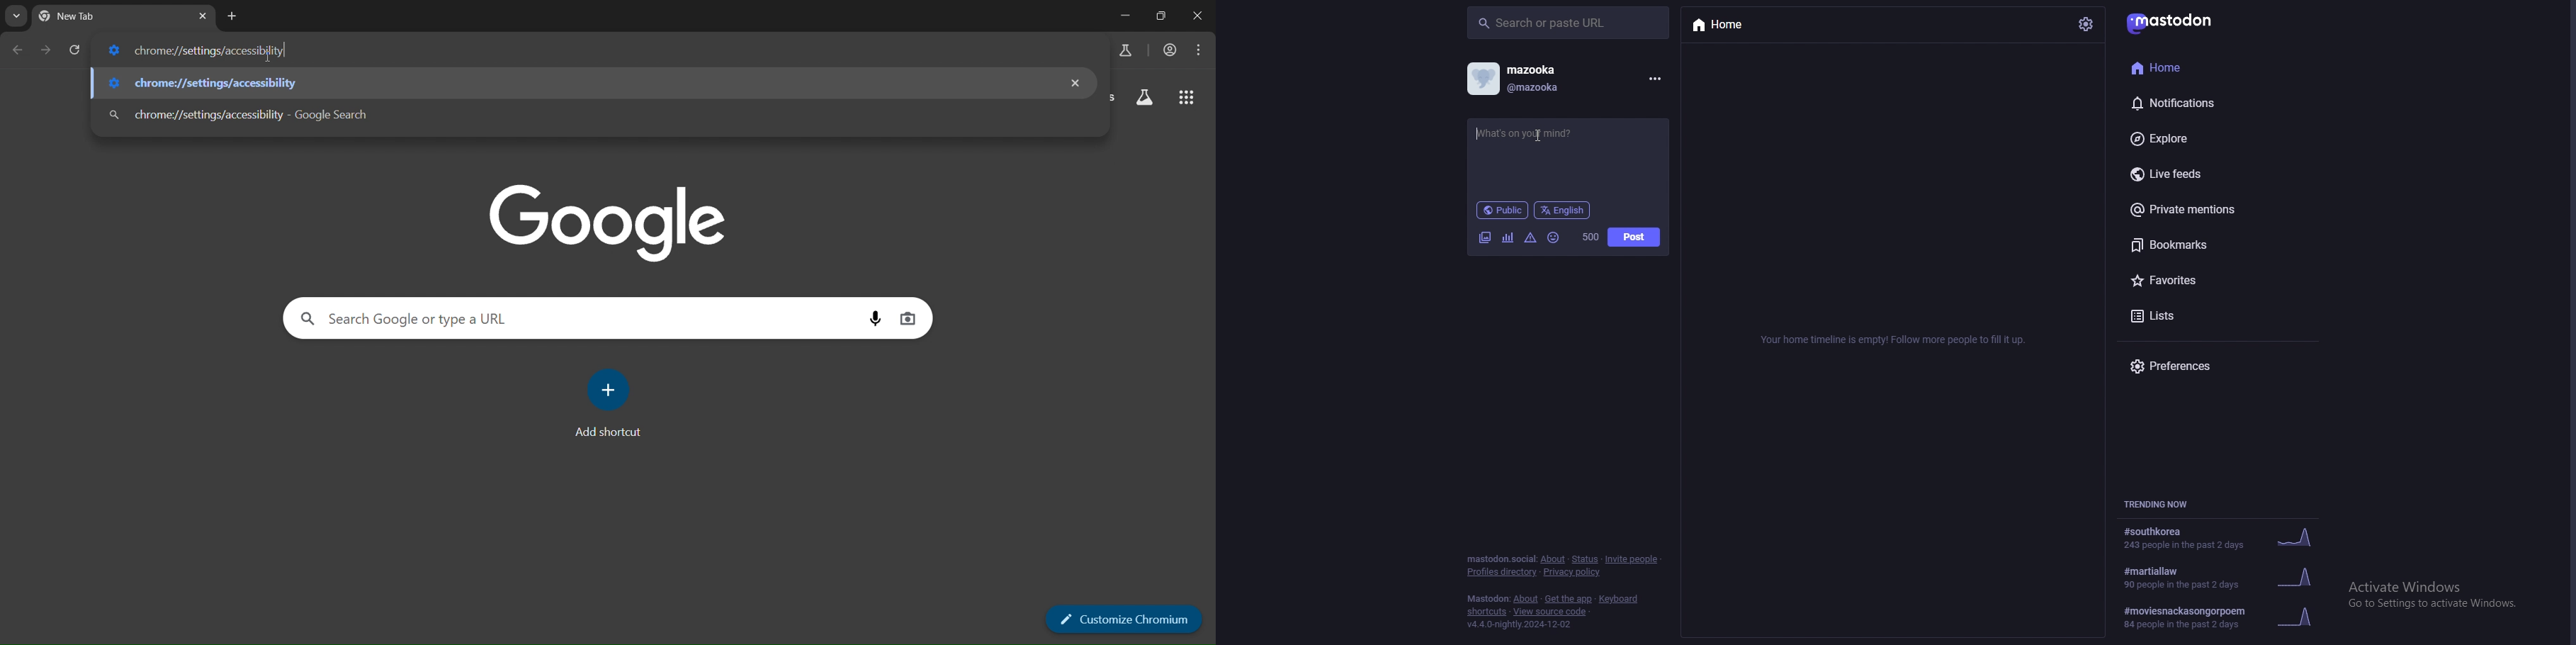 The image size is (2576, 672). What do you see at coordinates (18, 50) in the screenshot?
I see `go back one page` at bounding box center [18, 50].